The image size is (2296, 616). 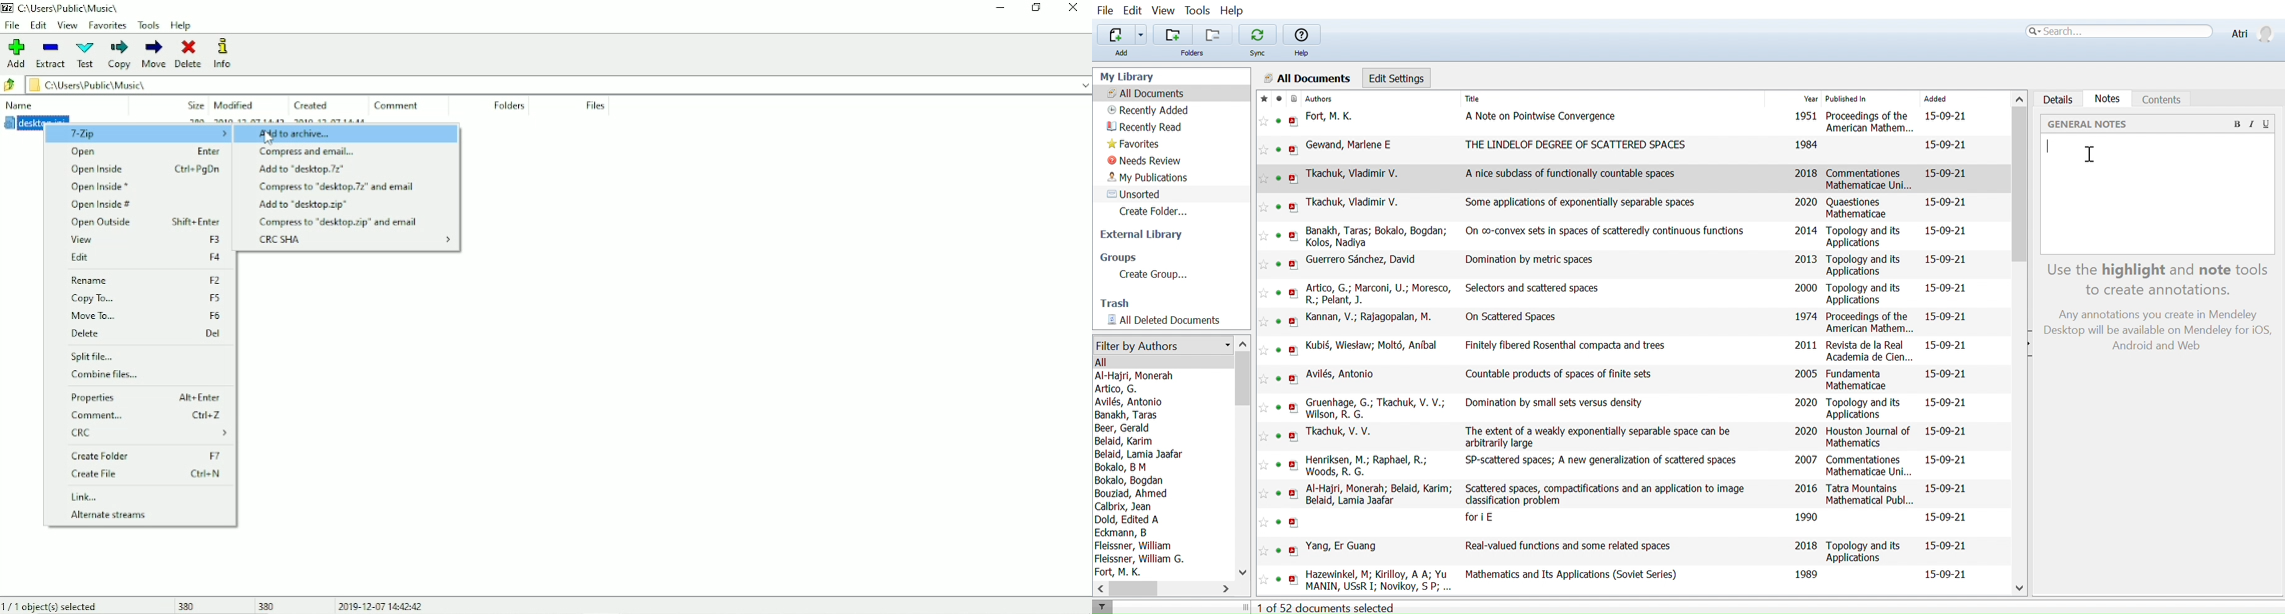 I want to click on 15-09-21, so click(x=1947, y=344).